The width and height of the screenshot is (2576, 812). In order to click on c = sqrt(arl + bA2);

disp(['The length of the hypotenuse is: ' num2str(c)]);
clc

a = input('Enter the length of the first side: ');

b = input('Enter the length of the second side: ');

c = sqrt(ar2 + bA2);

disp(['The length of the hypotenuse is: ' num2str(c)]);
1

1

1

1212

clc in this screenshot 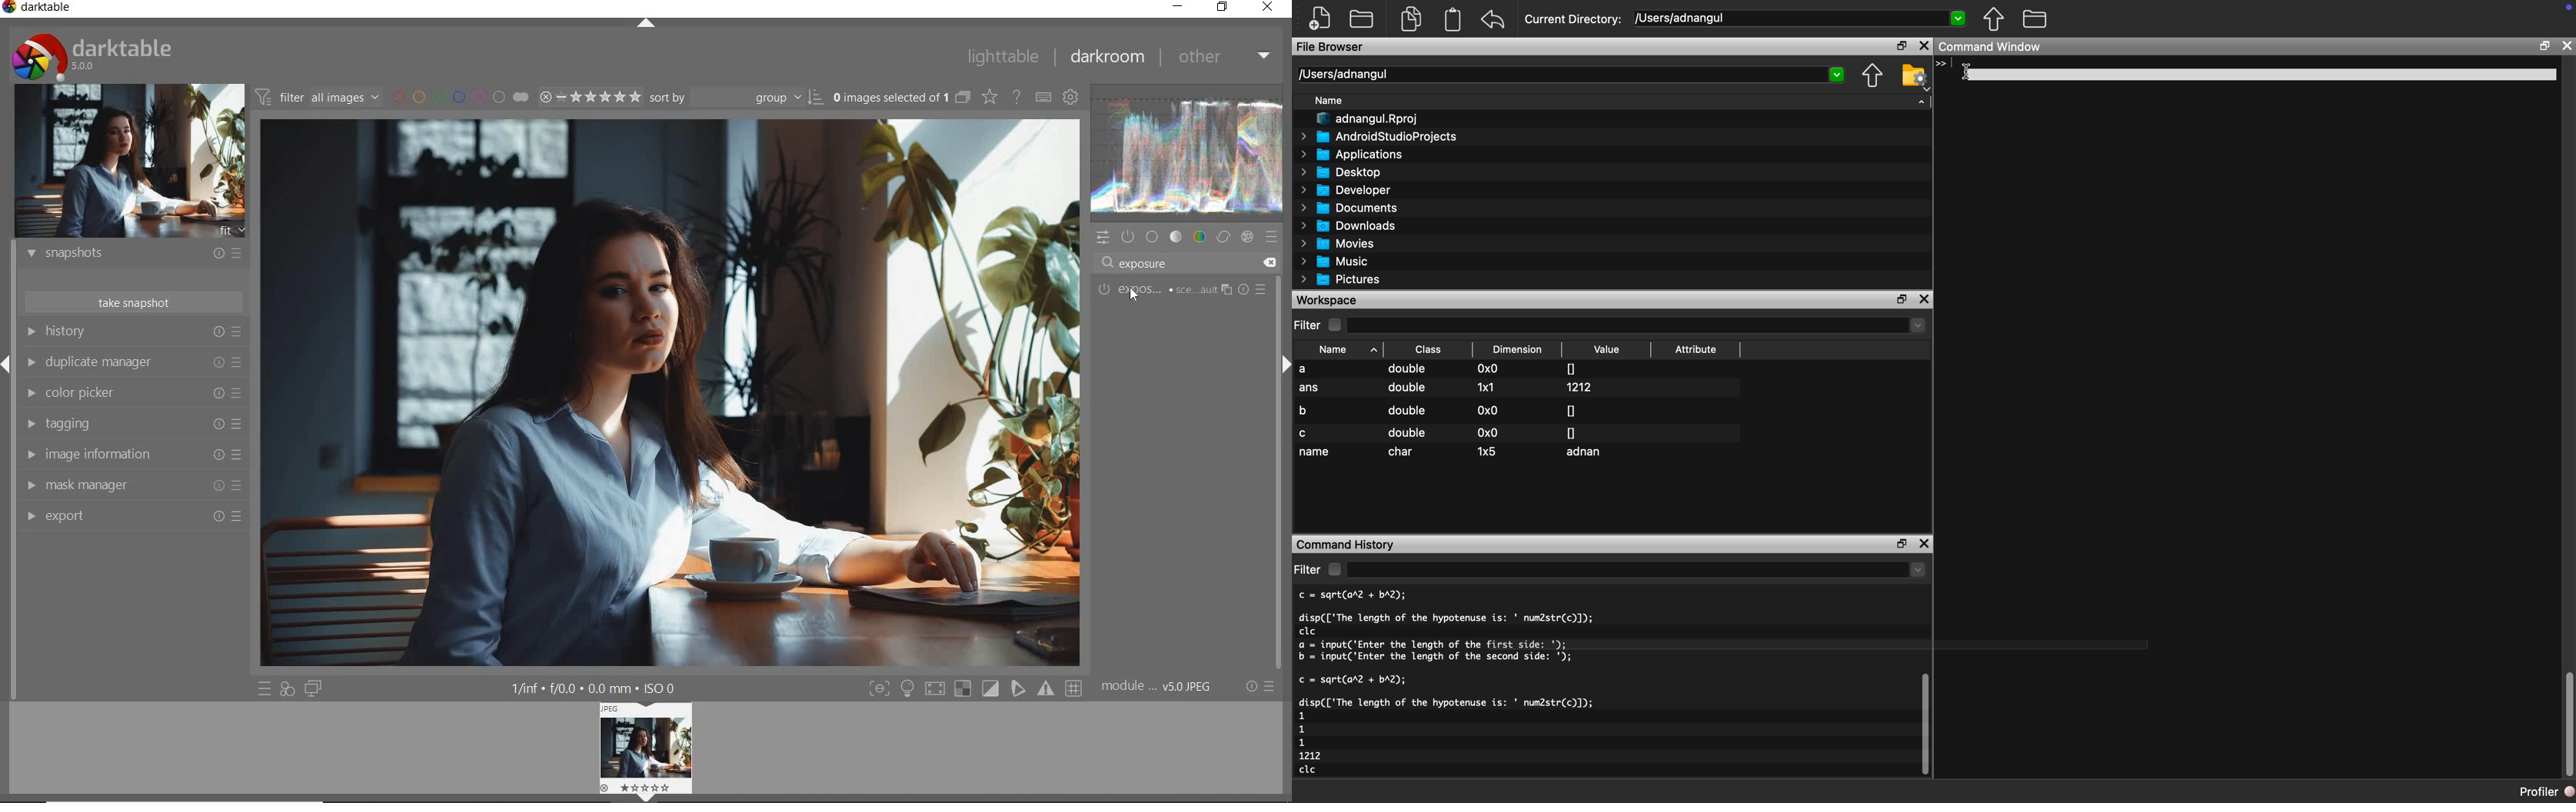, I will do `click(1481, 686)`.